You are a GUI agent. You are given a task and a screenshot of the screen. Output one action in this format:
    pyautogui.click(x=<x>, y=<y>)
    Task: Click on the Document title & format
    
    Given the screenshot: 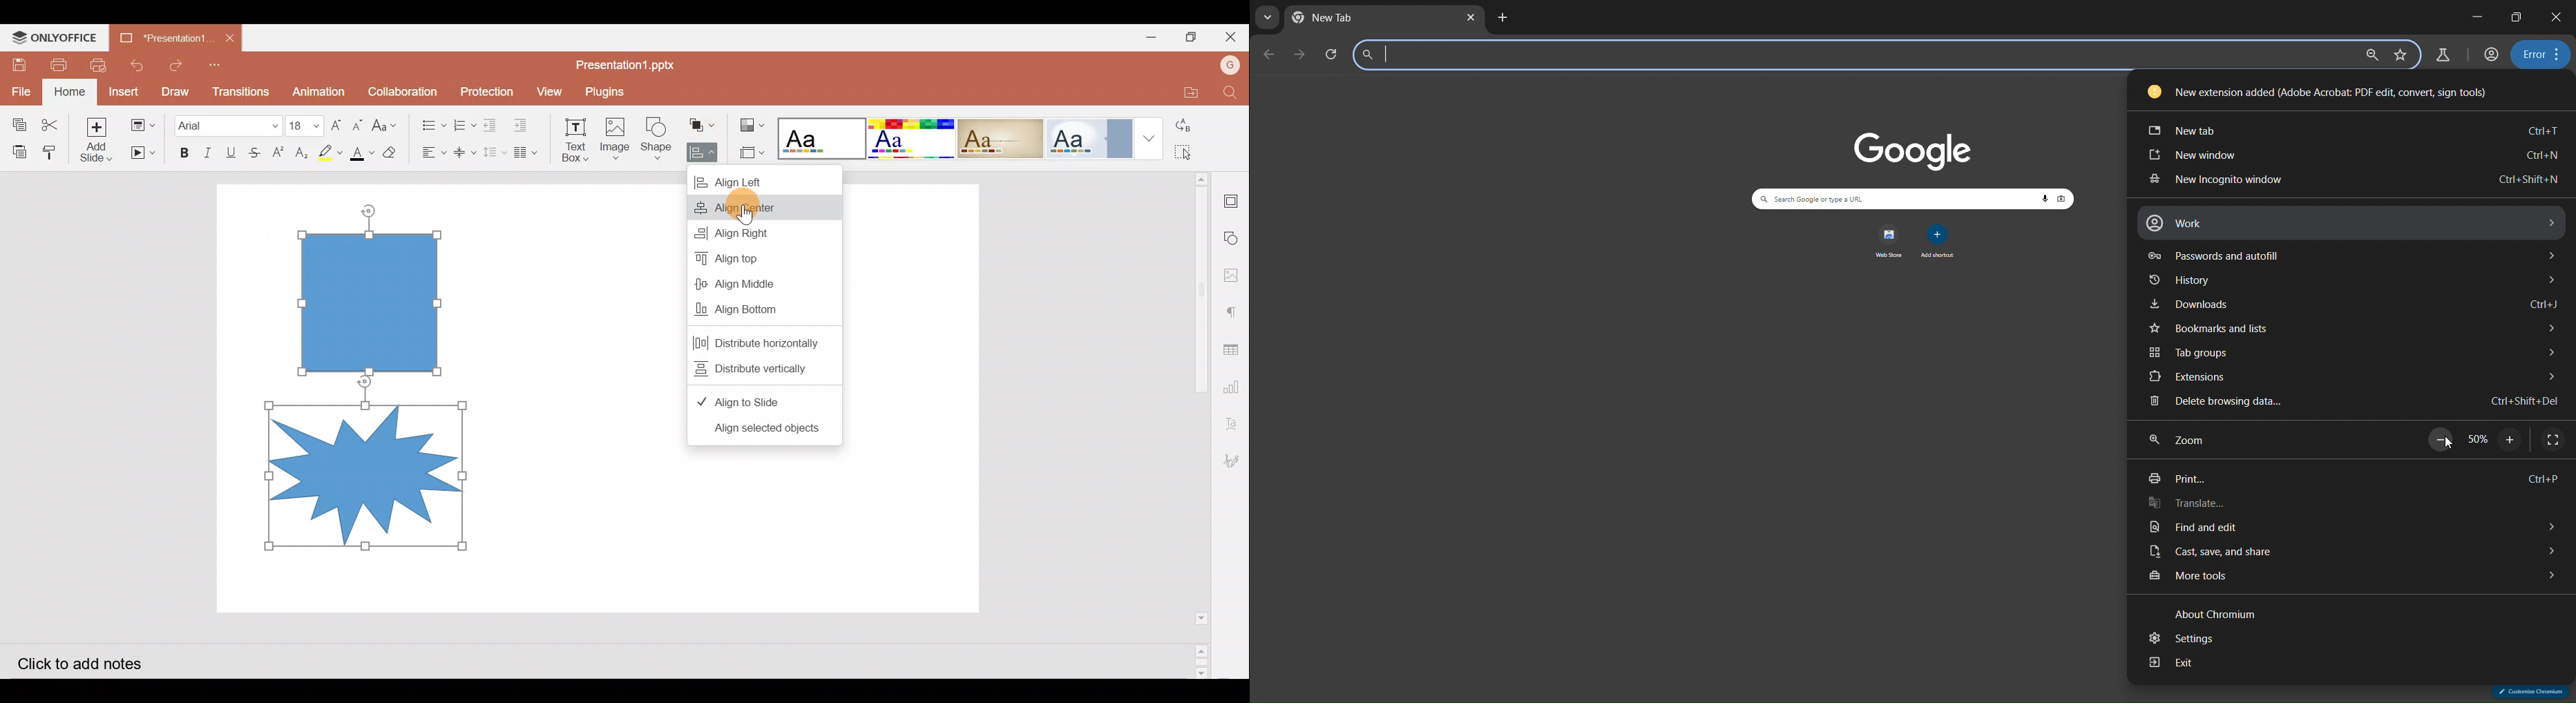 What is the action you would take?
    pyautogui.click(x=629, y=62)
    